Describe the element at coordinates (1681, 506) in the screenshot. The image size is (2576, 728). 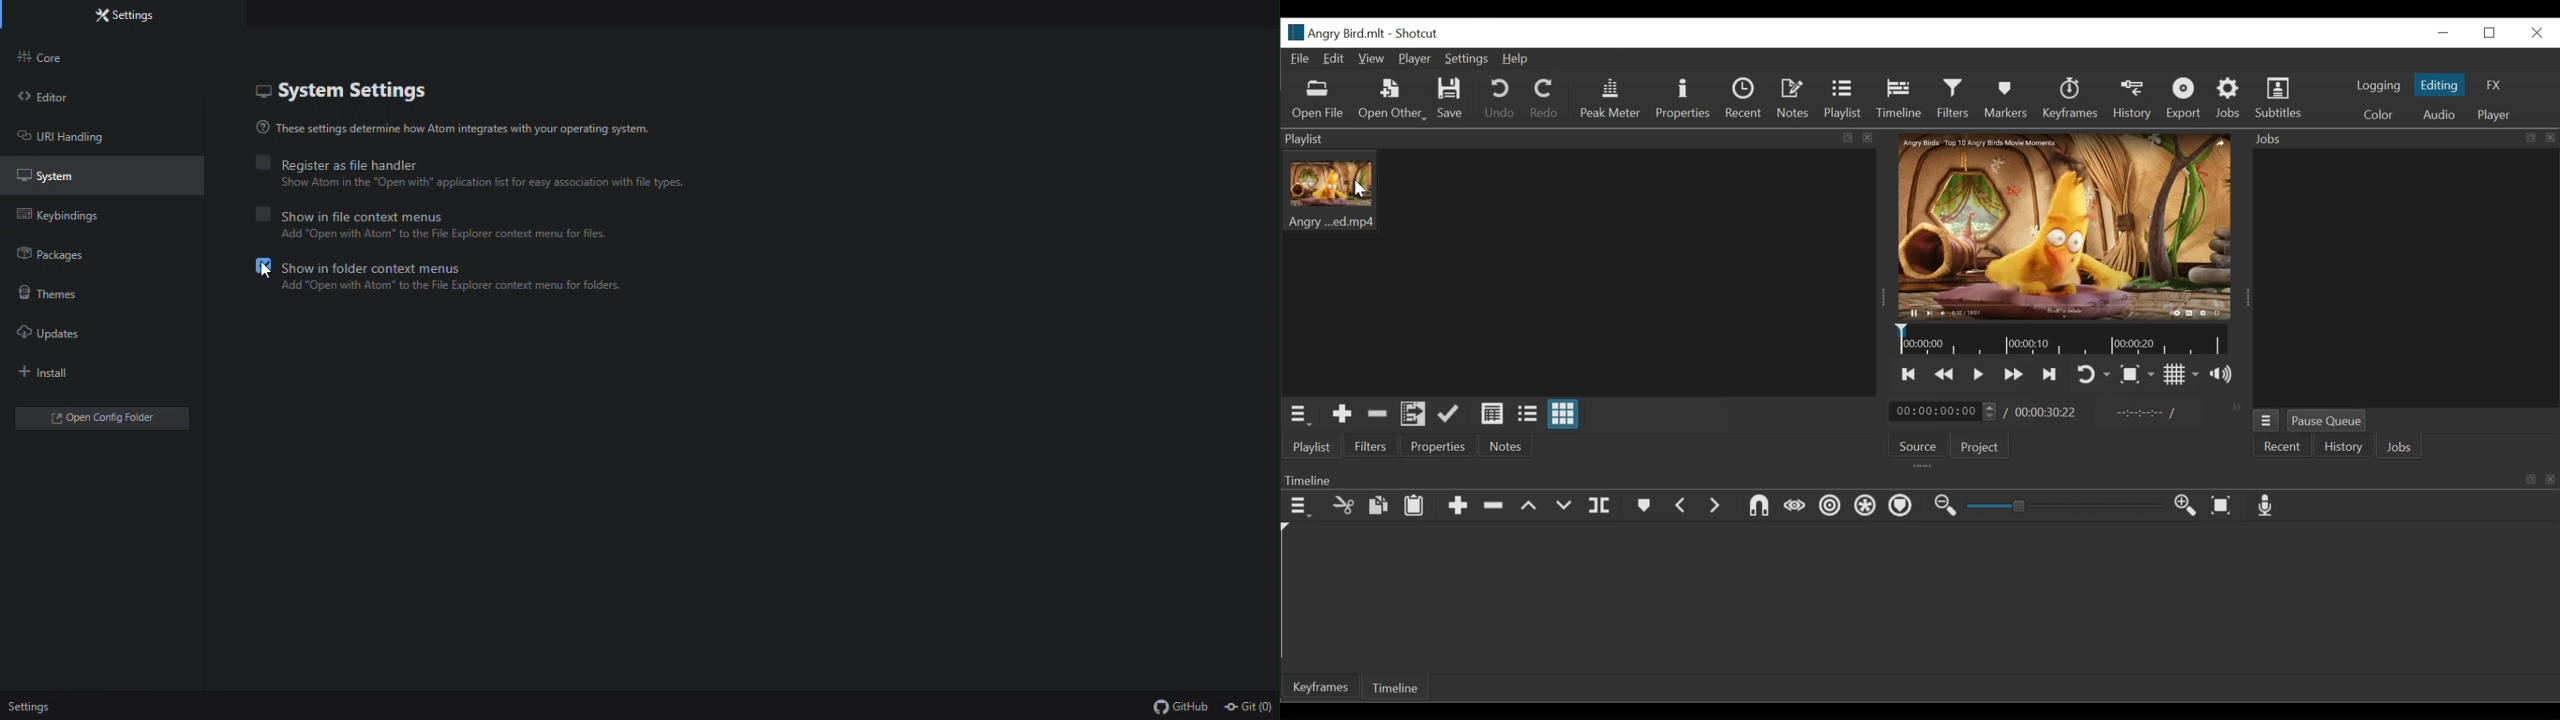
I see `Previous marker` at that location.